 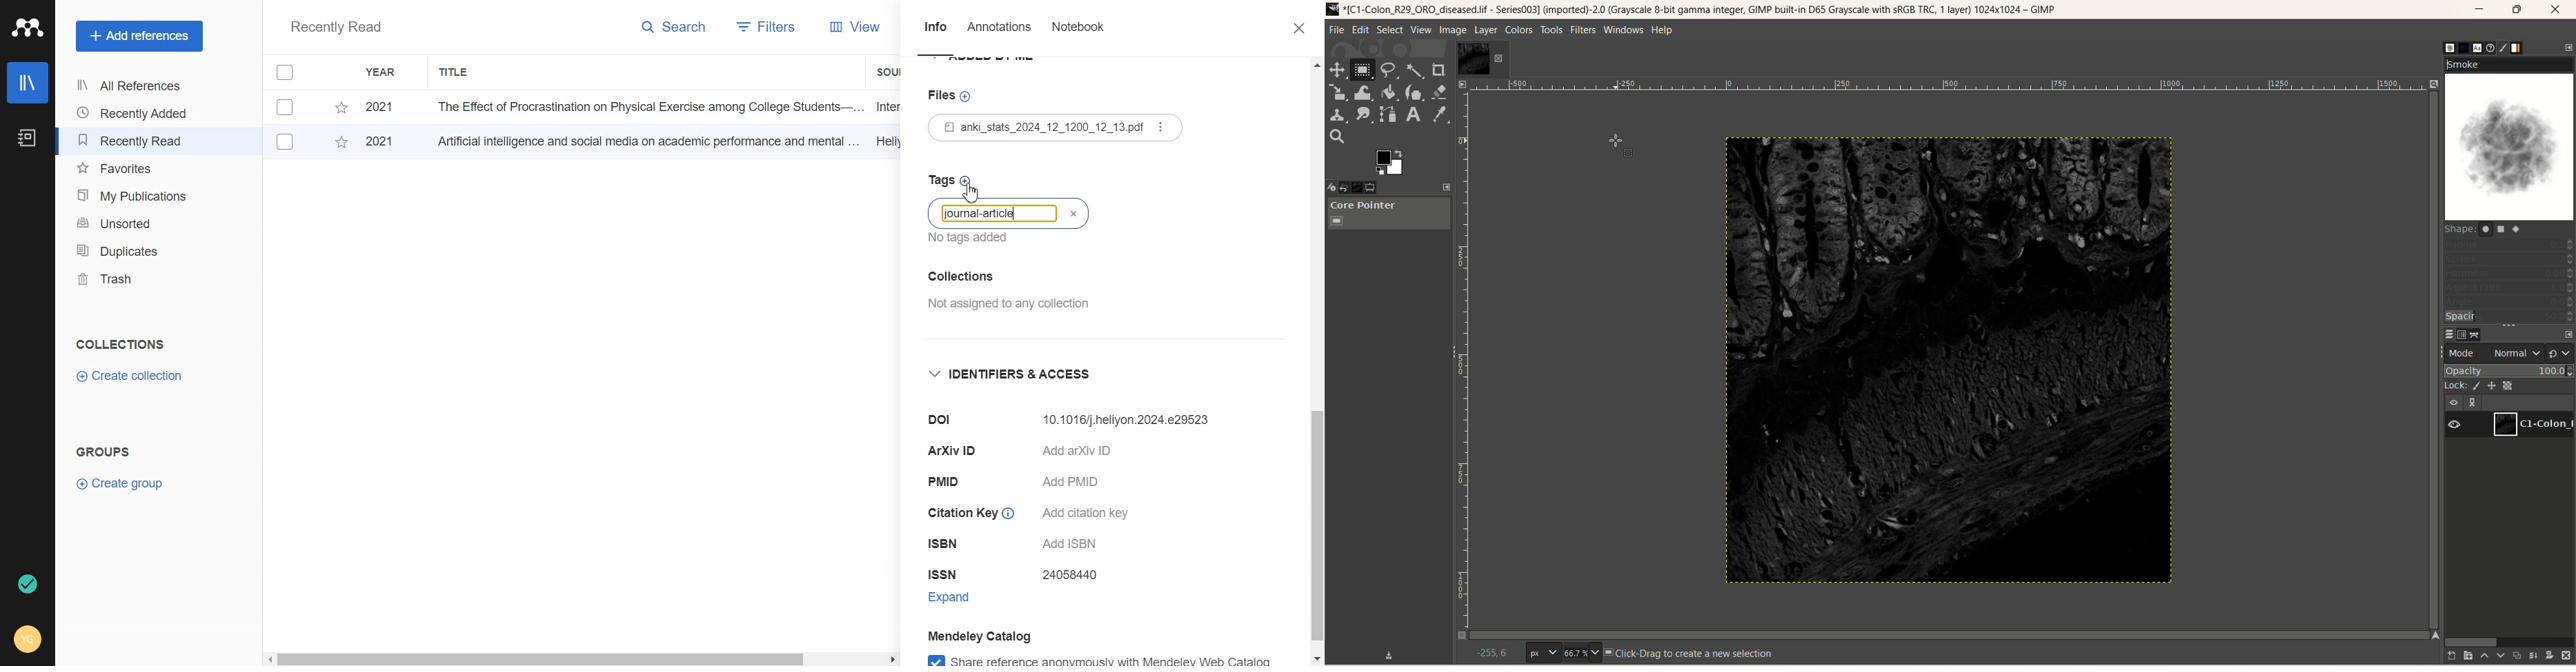 I want to click on Duplicates, so click(x=135, y=250).